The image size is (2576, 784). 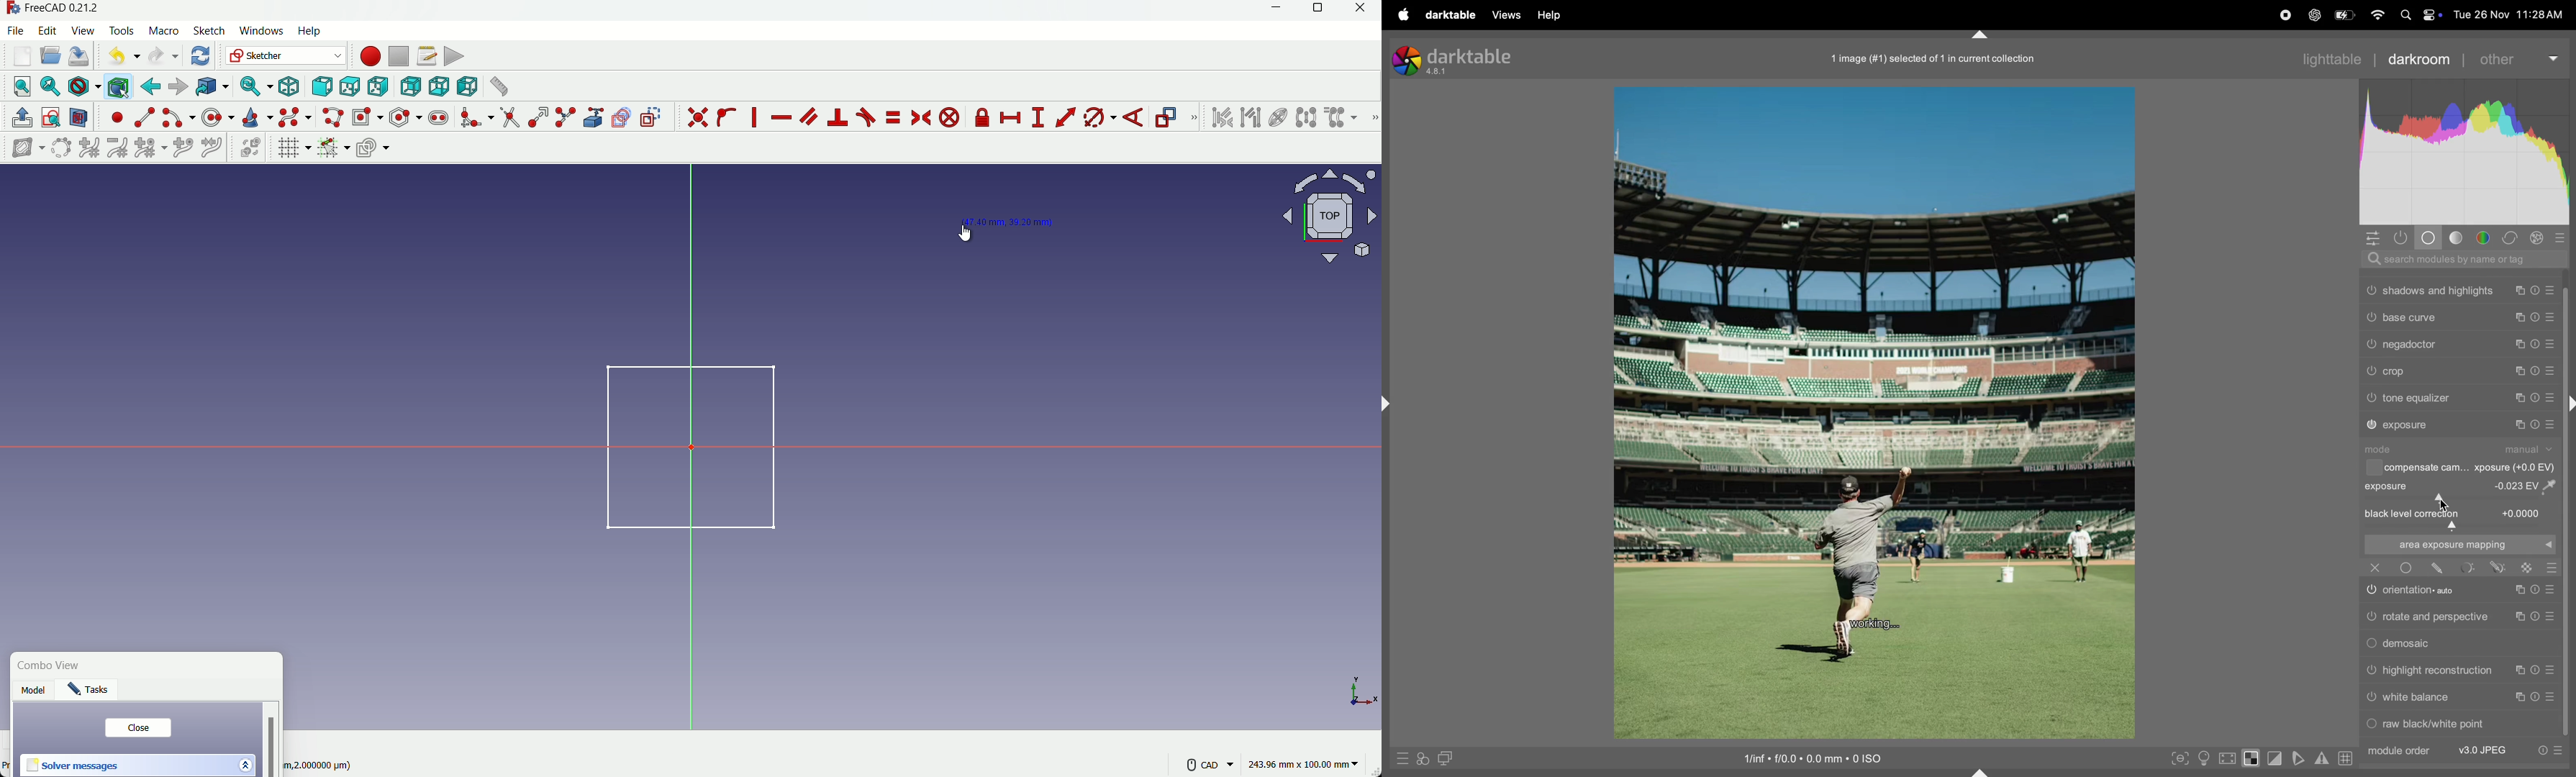 I want to click on lightable, so click(x=2324, y=59).